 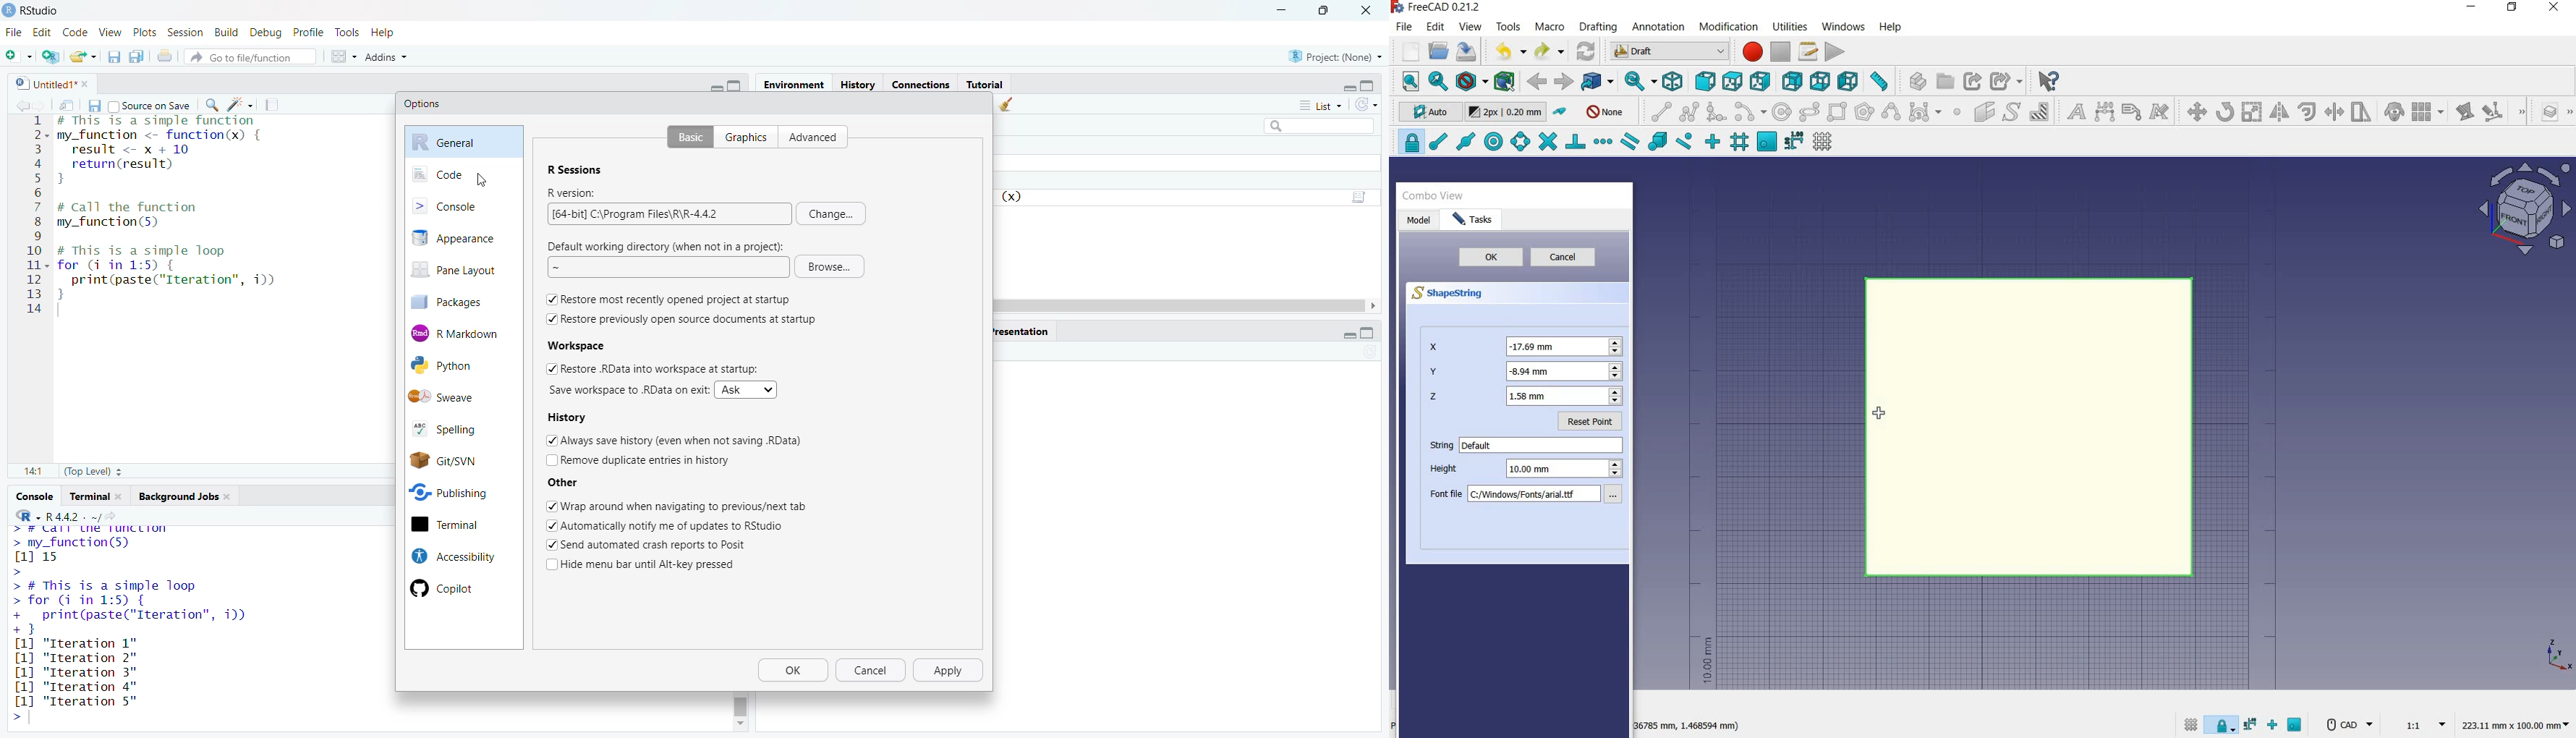 What do you see at coordinates (872, 671) in the screenshot?
I see `cancel` at bounding box center [872, 671].